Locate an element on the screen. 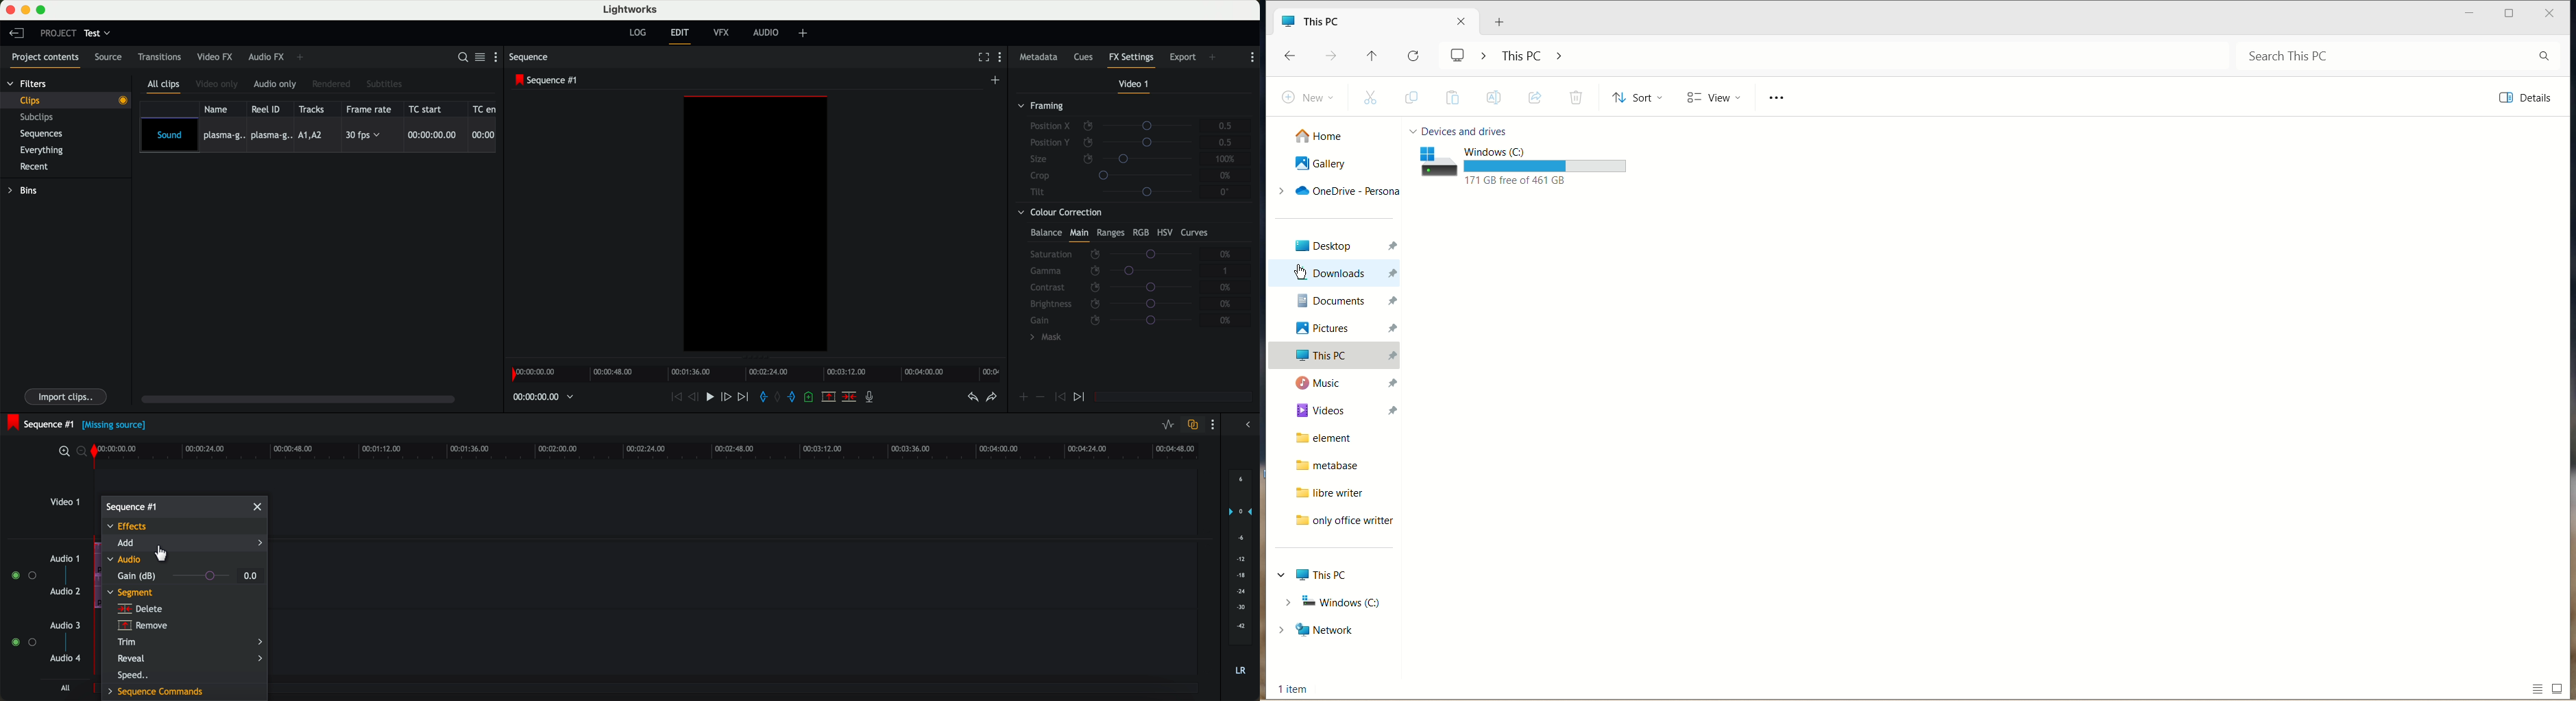 The height and width of the screenshot is (728, 2576). new is located at coordinates (1305, 97).